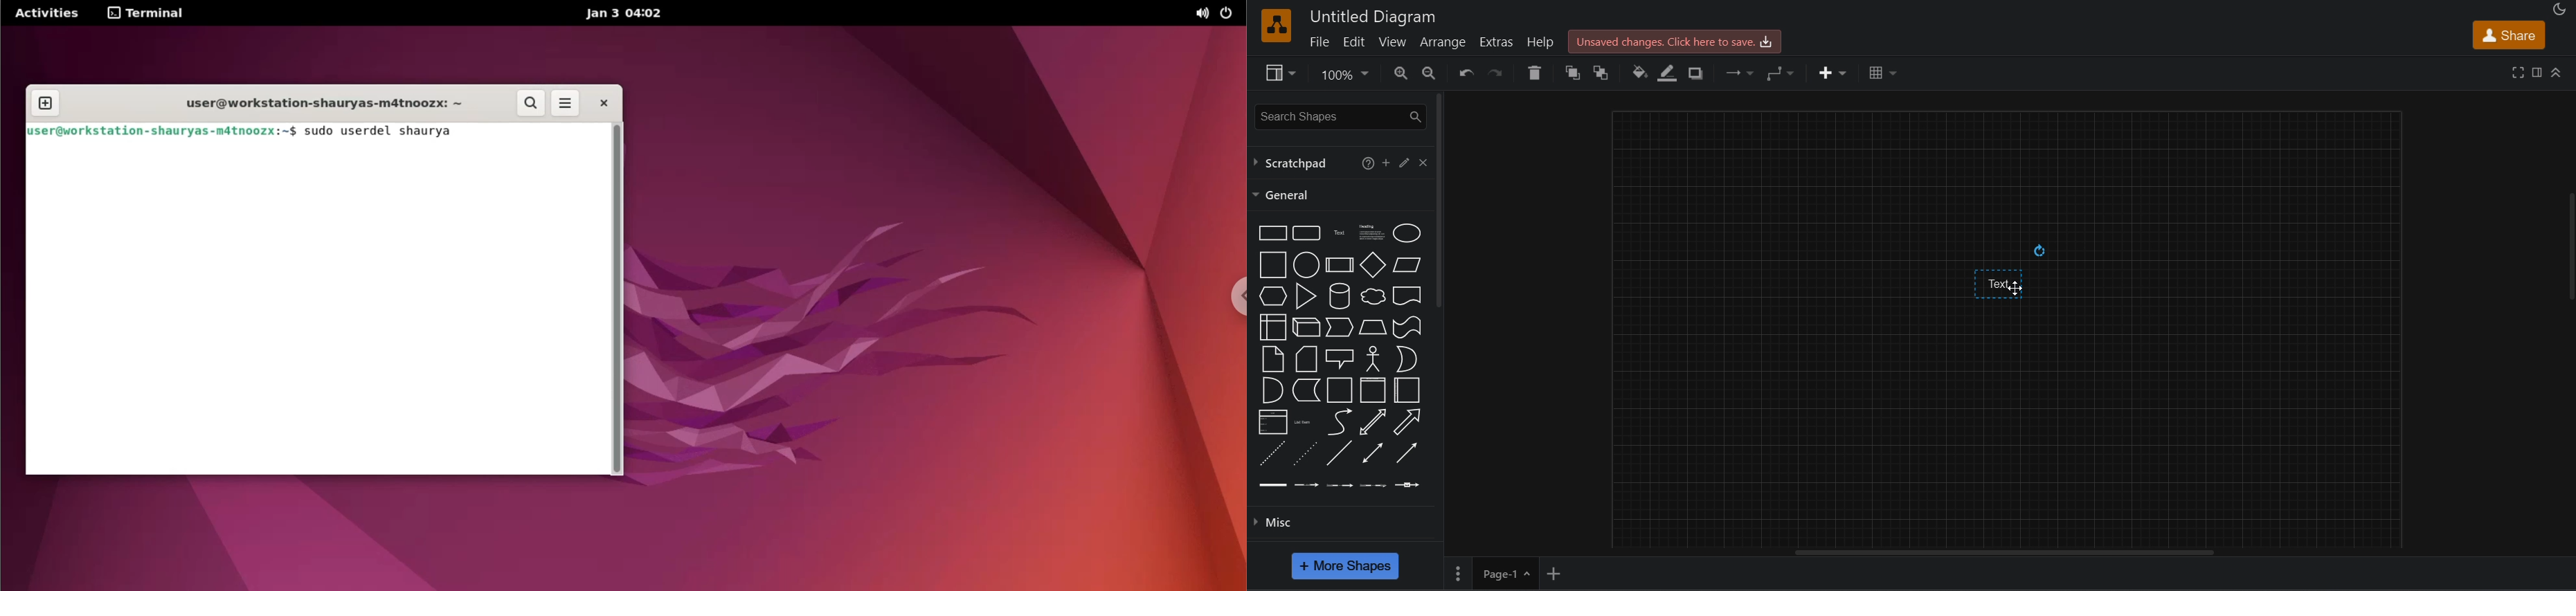 The height and width of the screenshot is (616, 2576). I want to click on Circle, so click(1306, 264).